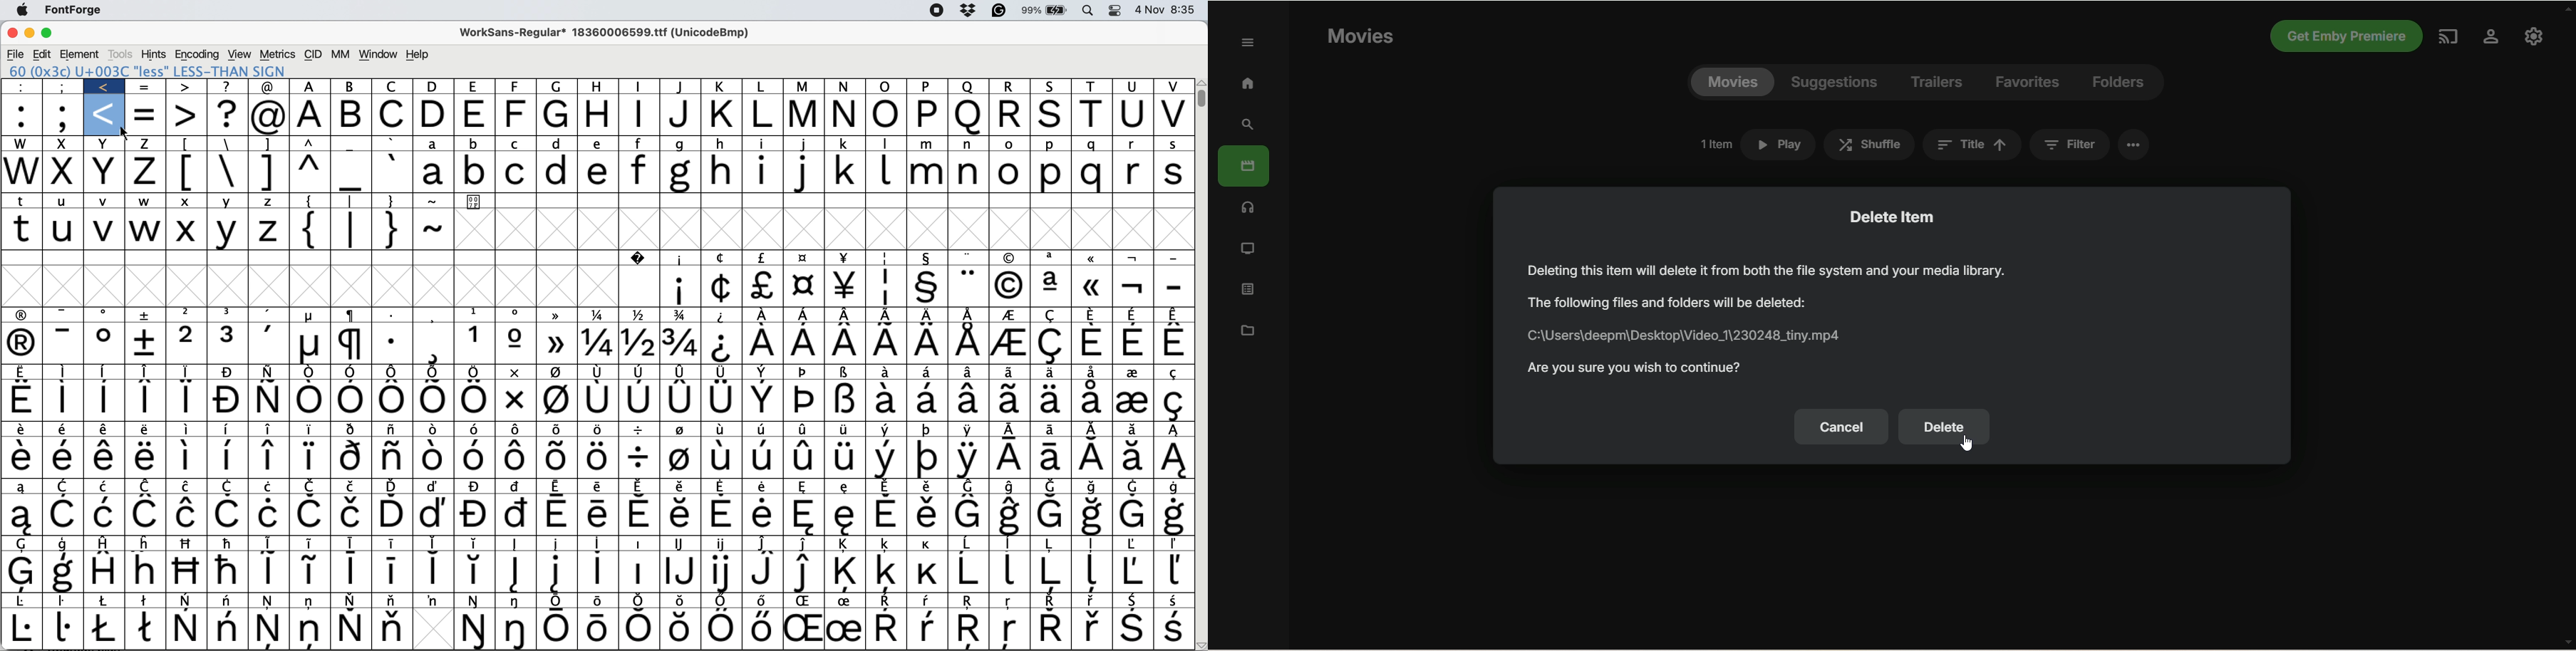  I want to click on Symbol, so click(845, 427).